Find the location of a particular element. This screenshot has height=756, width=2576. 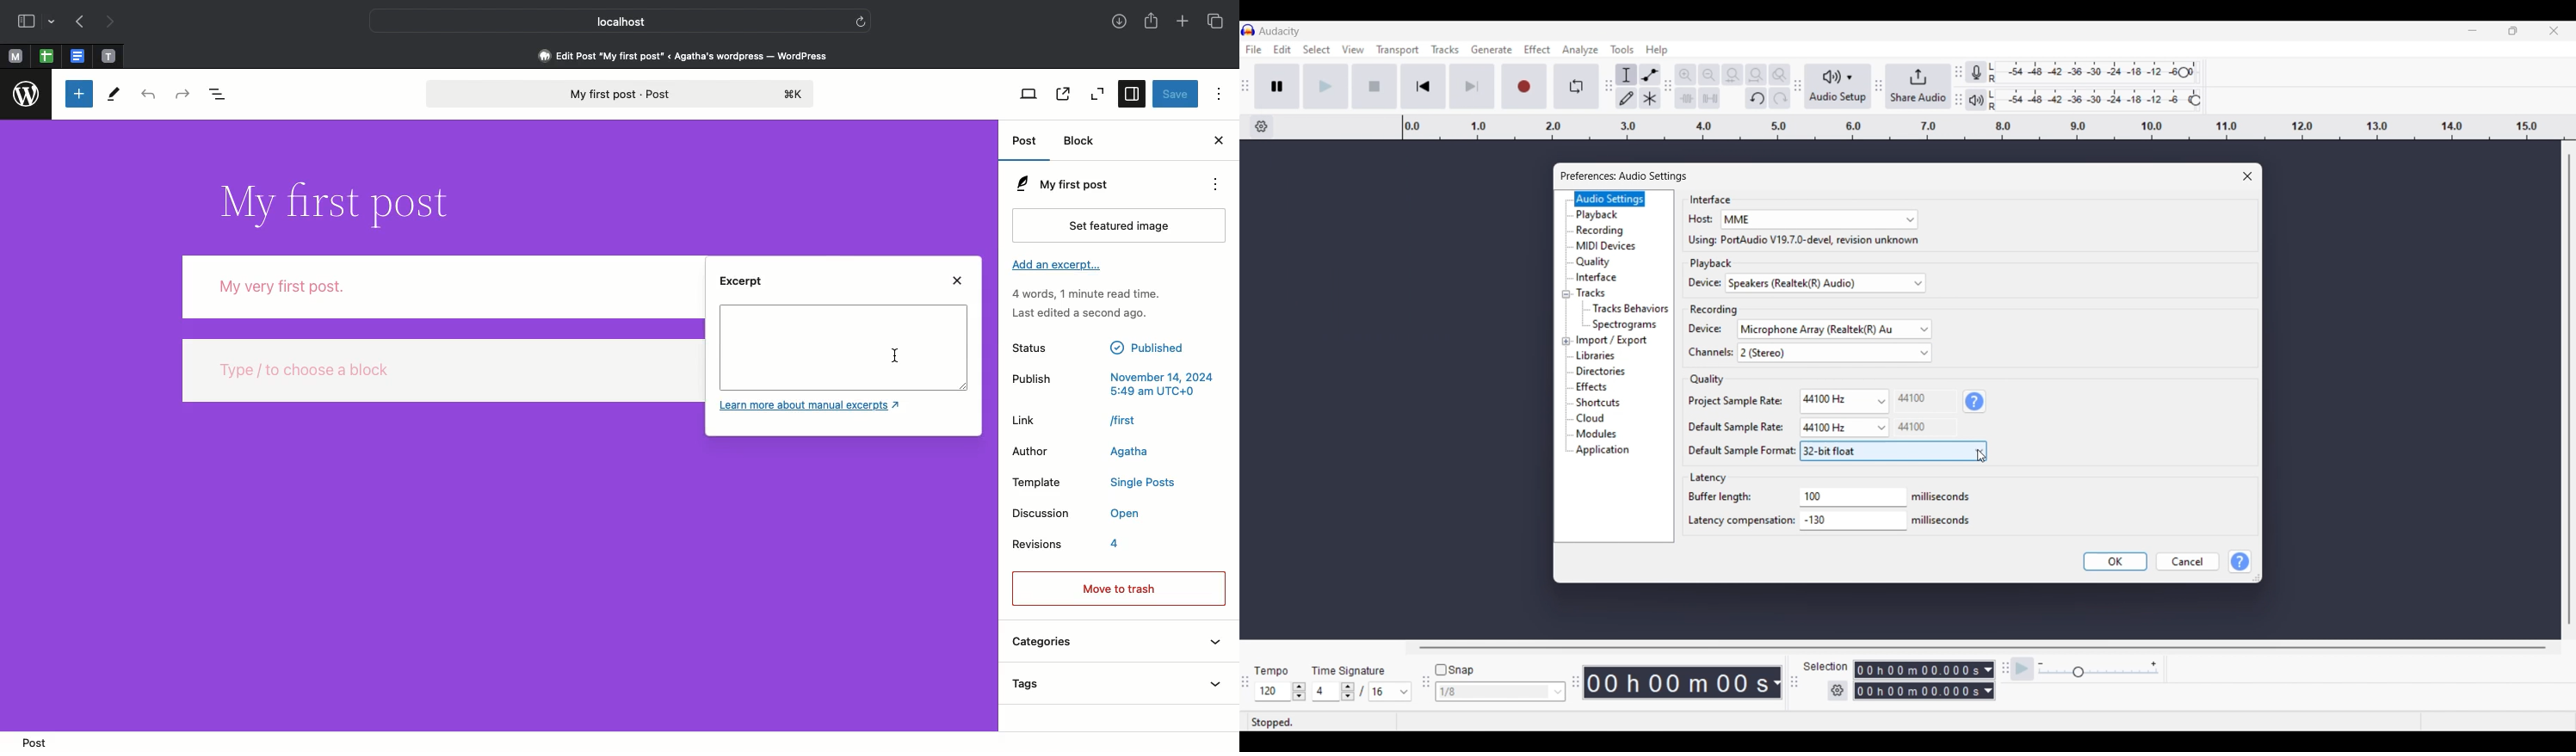

Project sample rate options is located at coordinates (1843, 399).